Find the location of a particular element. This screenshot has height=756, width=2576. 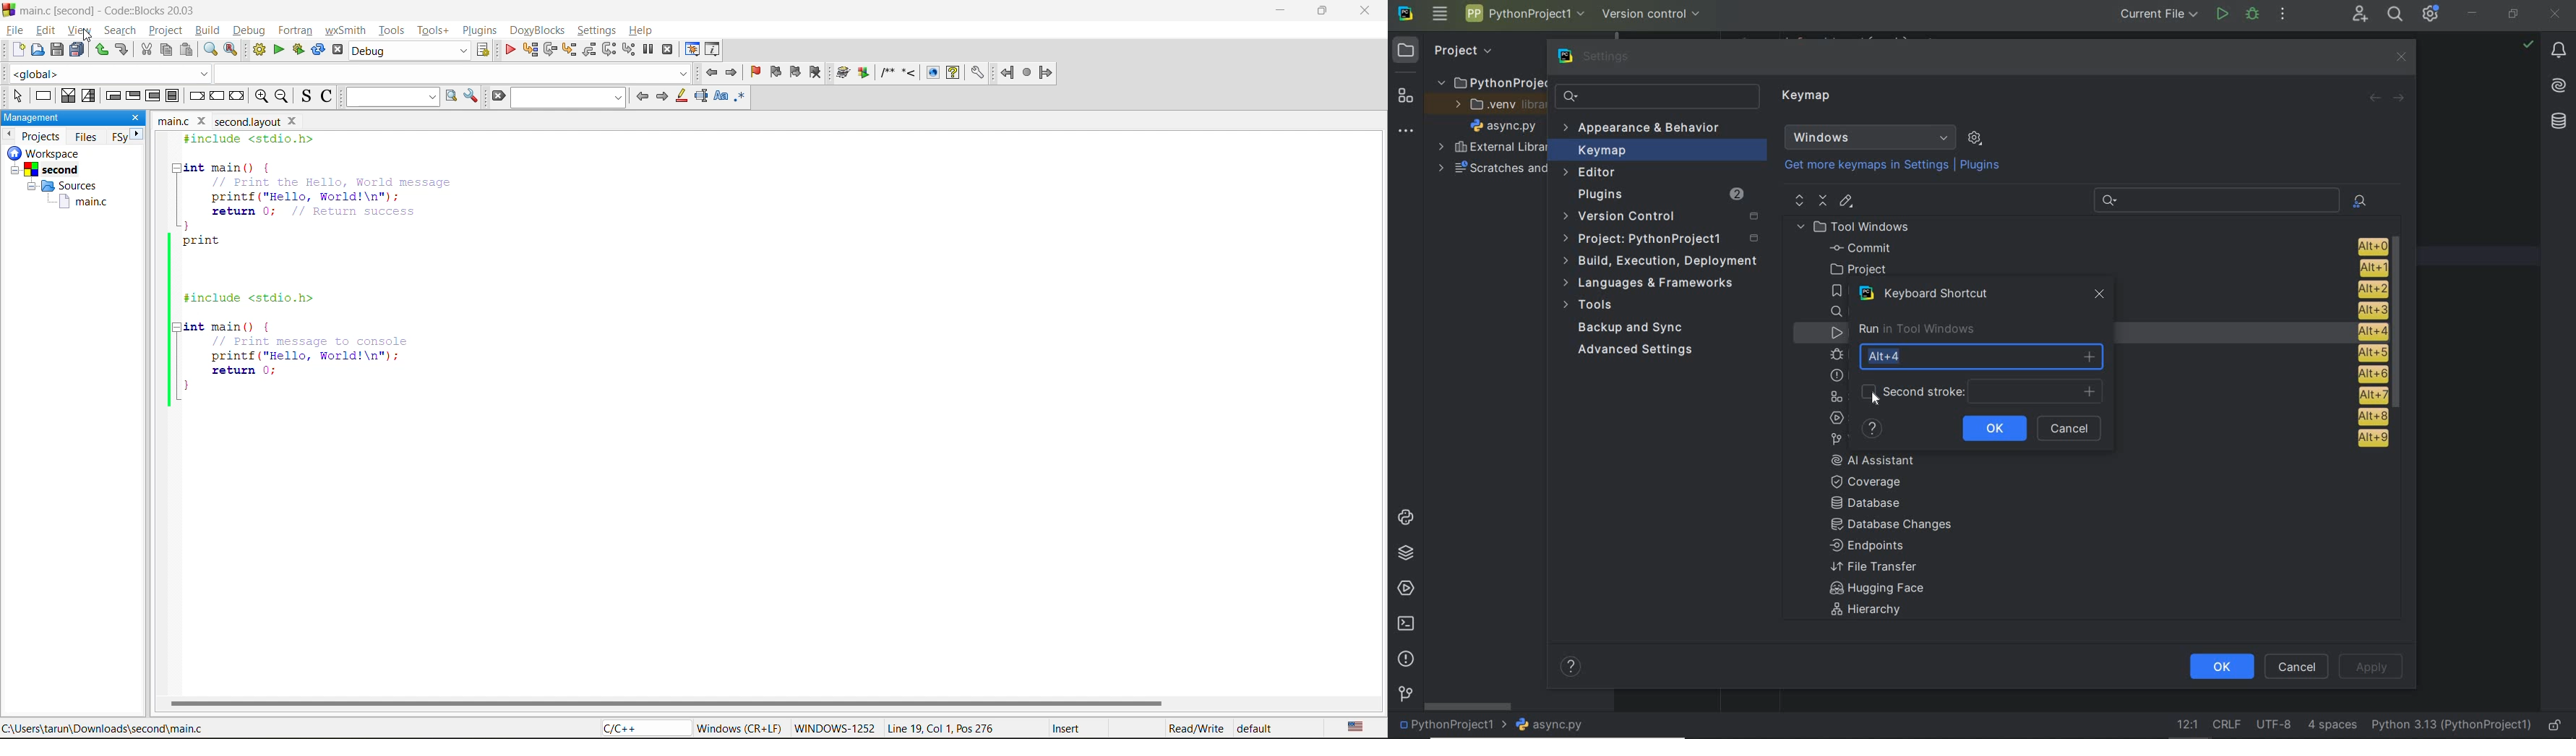

coverage is located at coordinates (1875, 481).